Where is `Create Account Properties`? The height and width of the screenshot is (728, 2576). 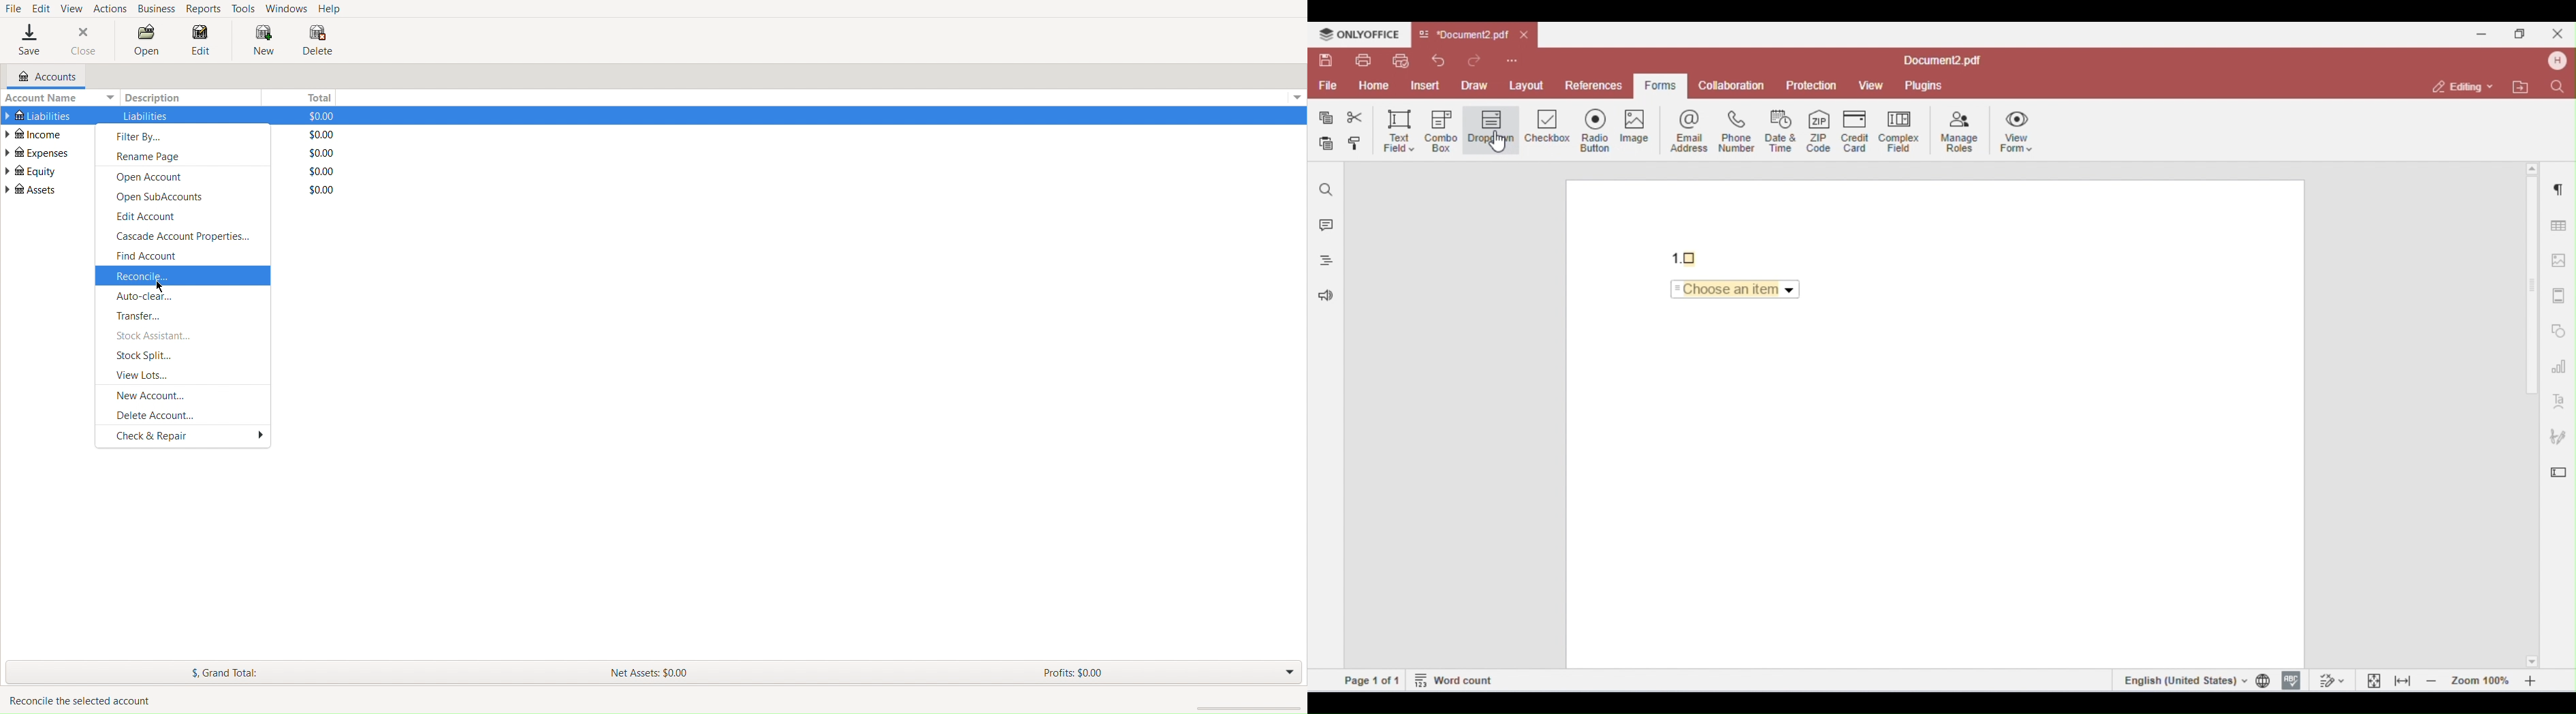
Create Account Properties is located at coordinates (185, 238).